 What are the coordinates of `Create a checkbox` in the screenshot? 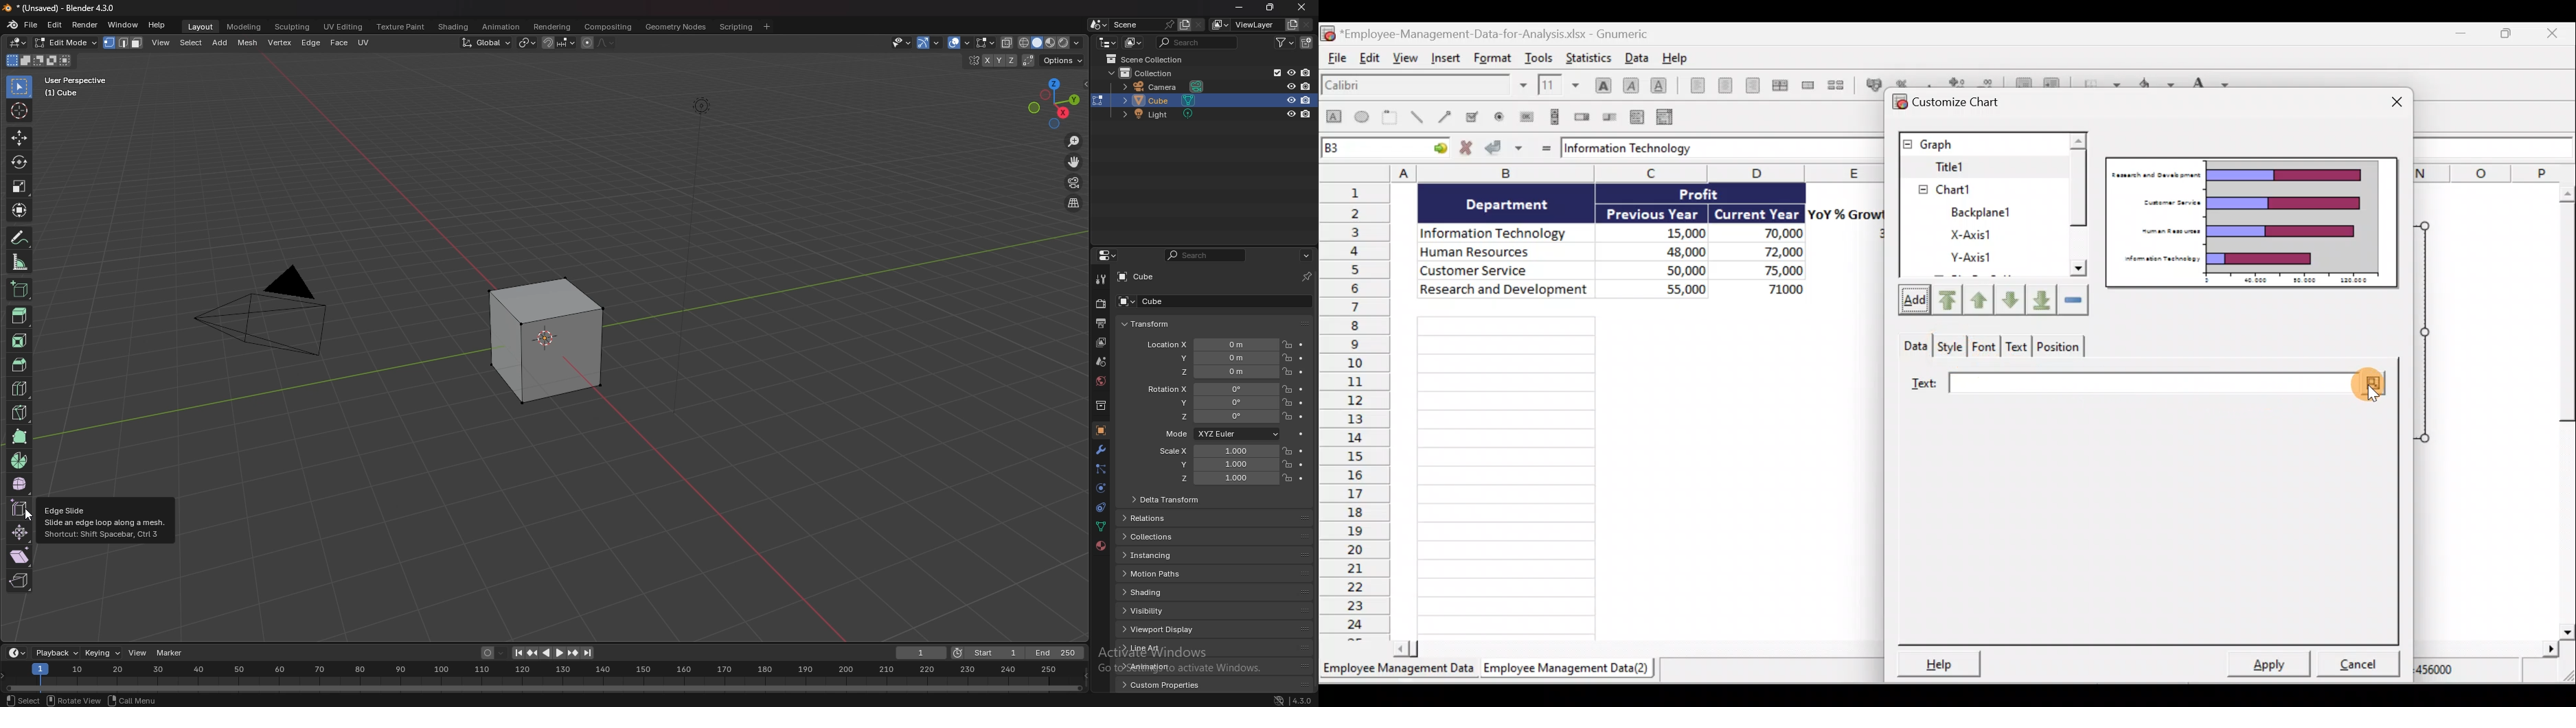 It's located at (1471, 116).